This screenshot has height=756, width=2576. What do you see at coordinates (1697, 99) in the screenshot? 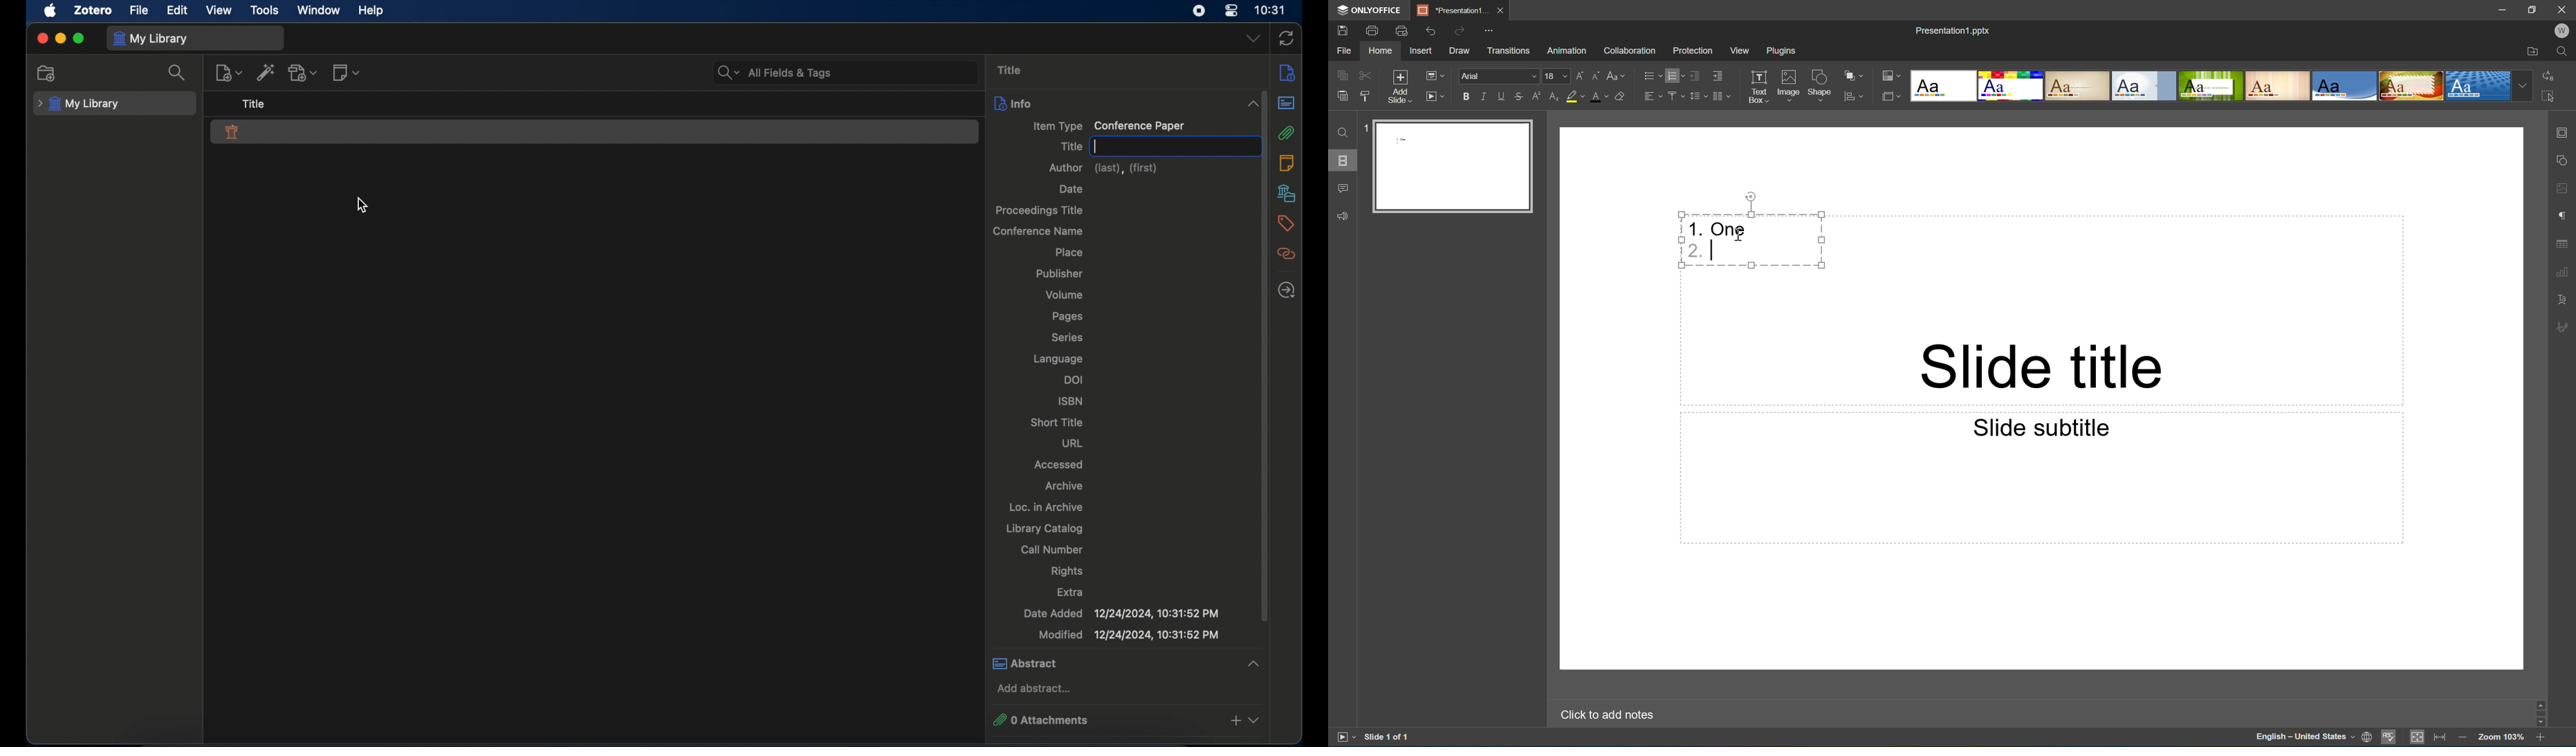
I see `Line spacing` at bounding box center [1697, 99].